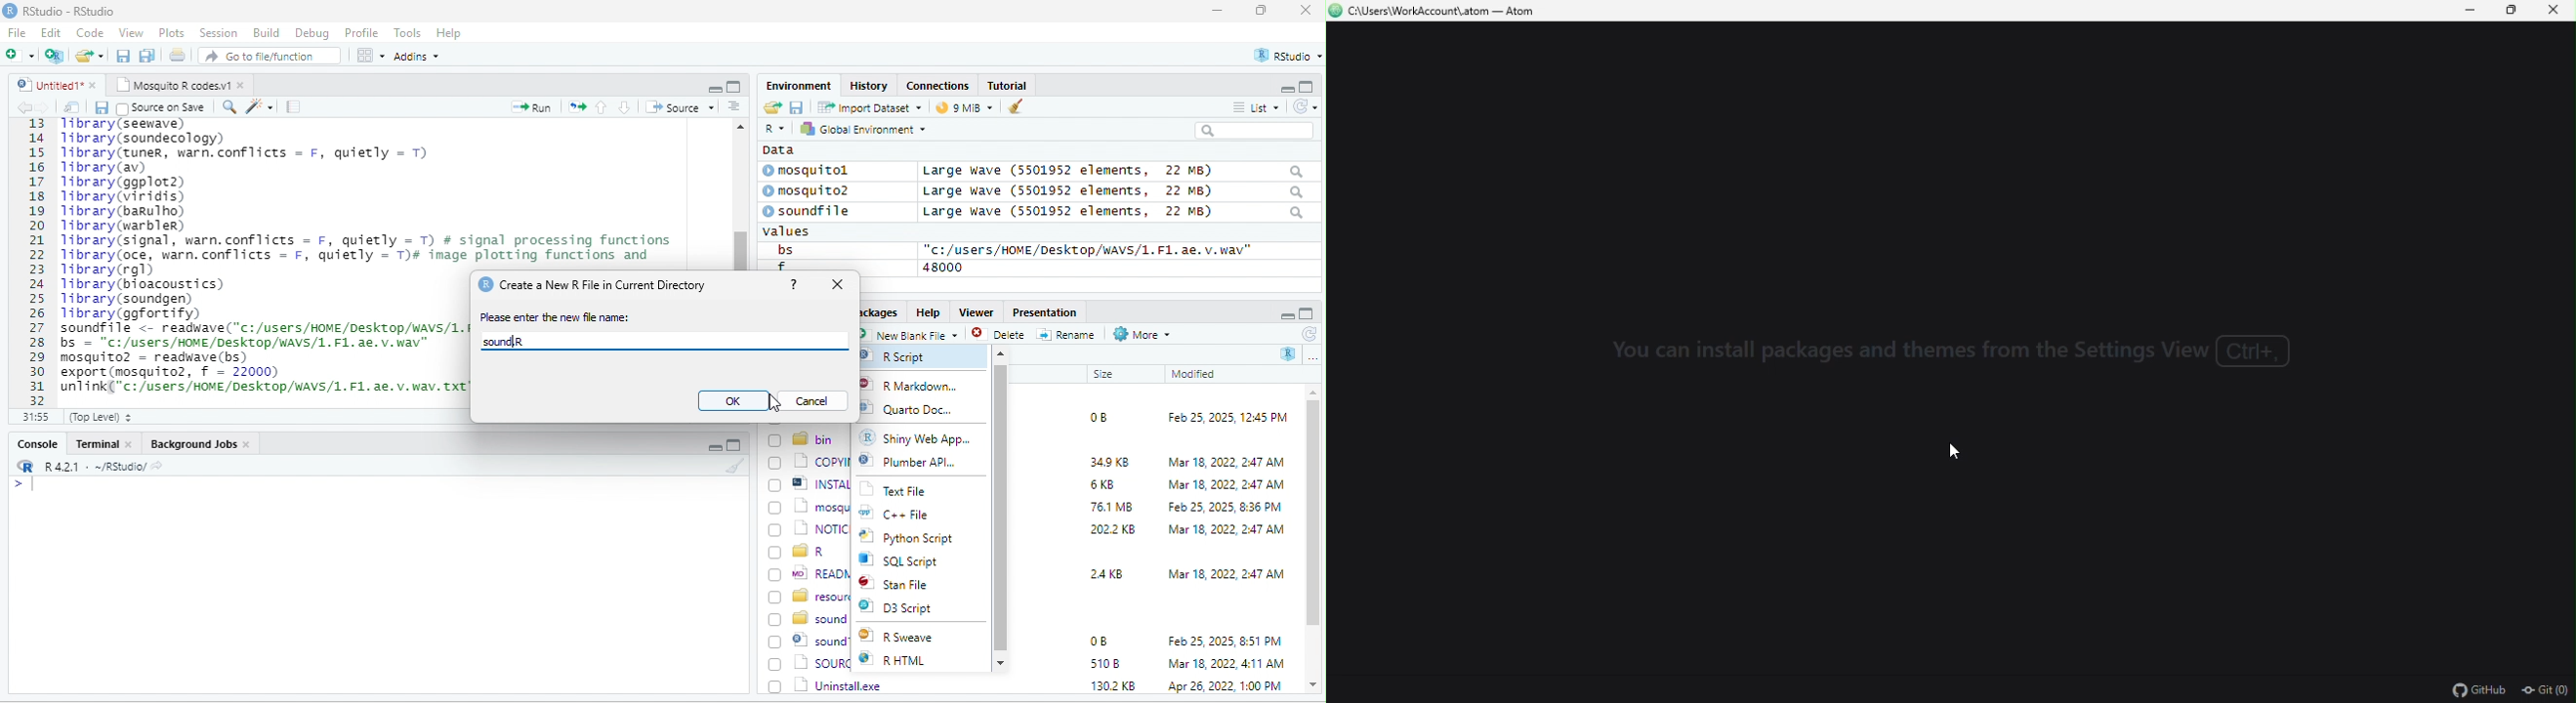 This screenshot has width=2576, height=728. Describe the element at coordinates (858, 129) in the screenshot. I see `hy Global Environment ~` at that location.